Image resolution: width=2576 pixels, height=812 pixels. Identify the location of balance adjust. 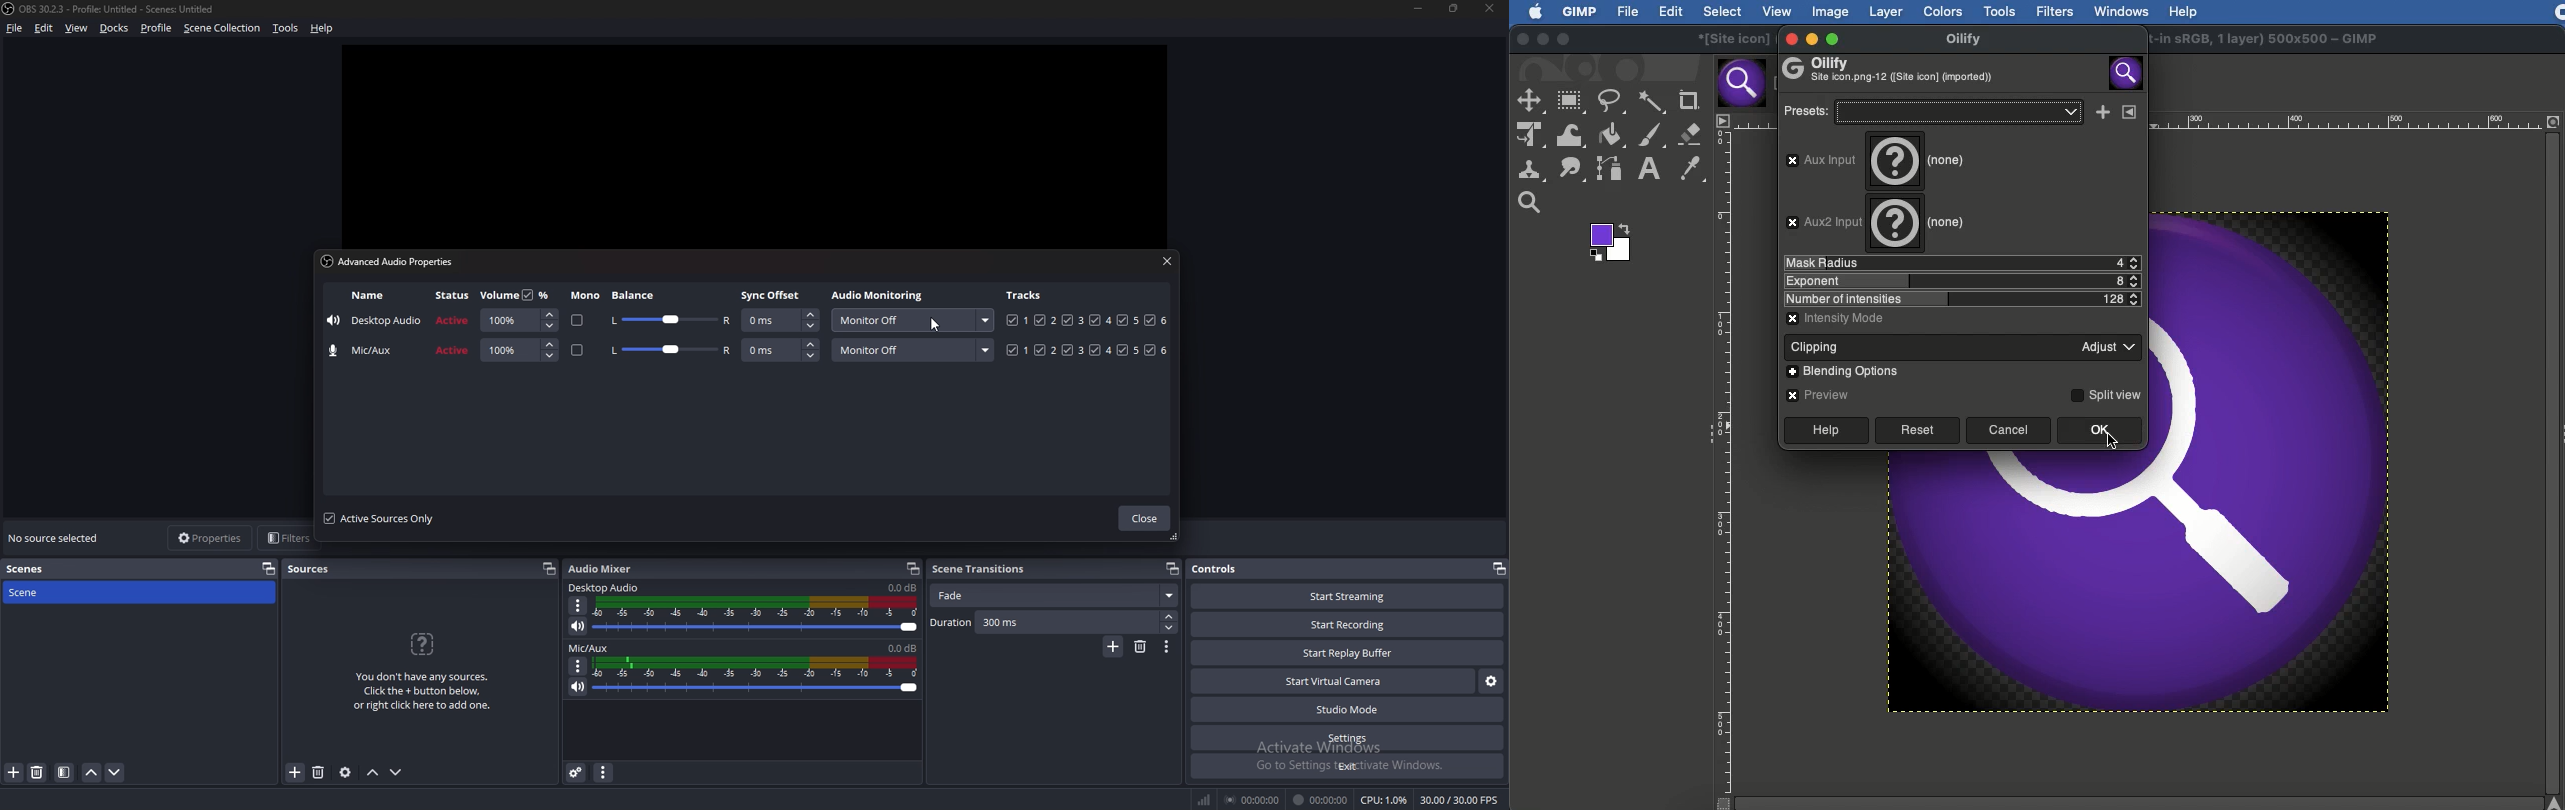
(672, 351).